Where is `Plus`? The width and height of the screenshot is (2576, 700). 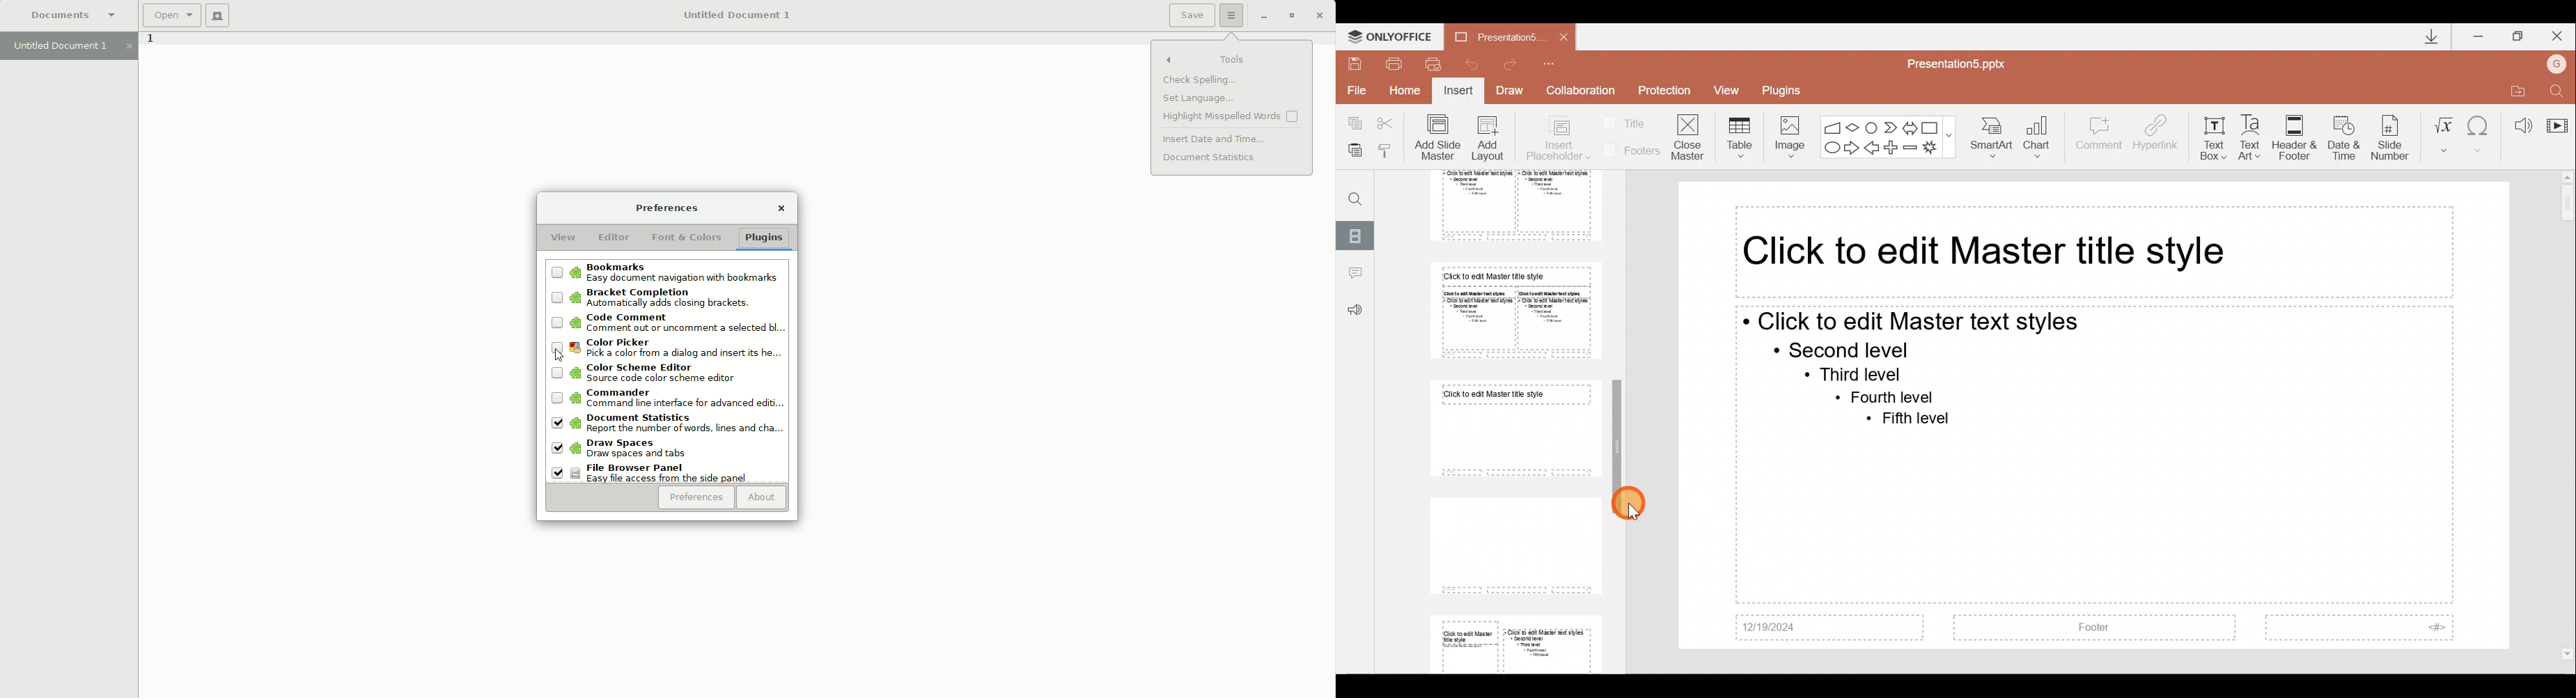 Plus is located at coordinates (1893, 146).